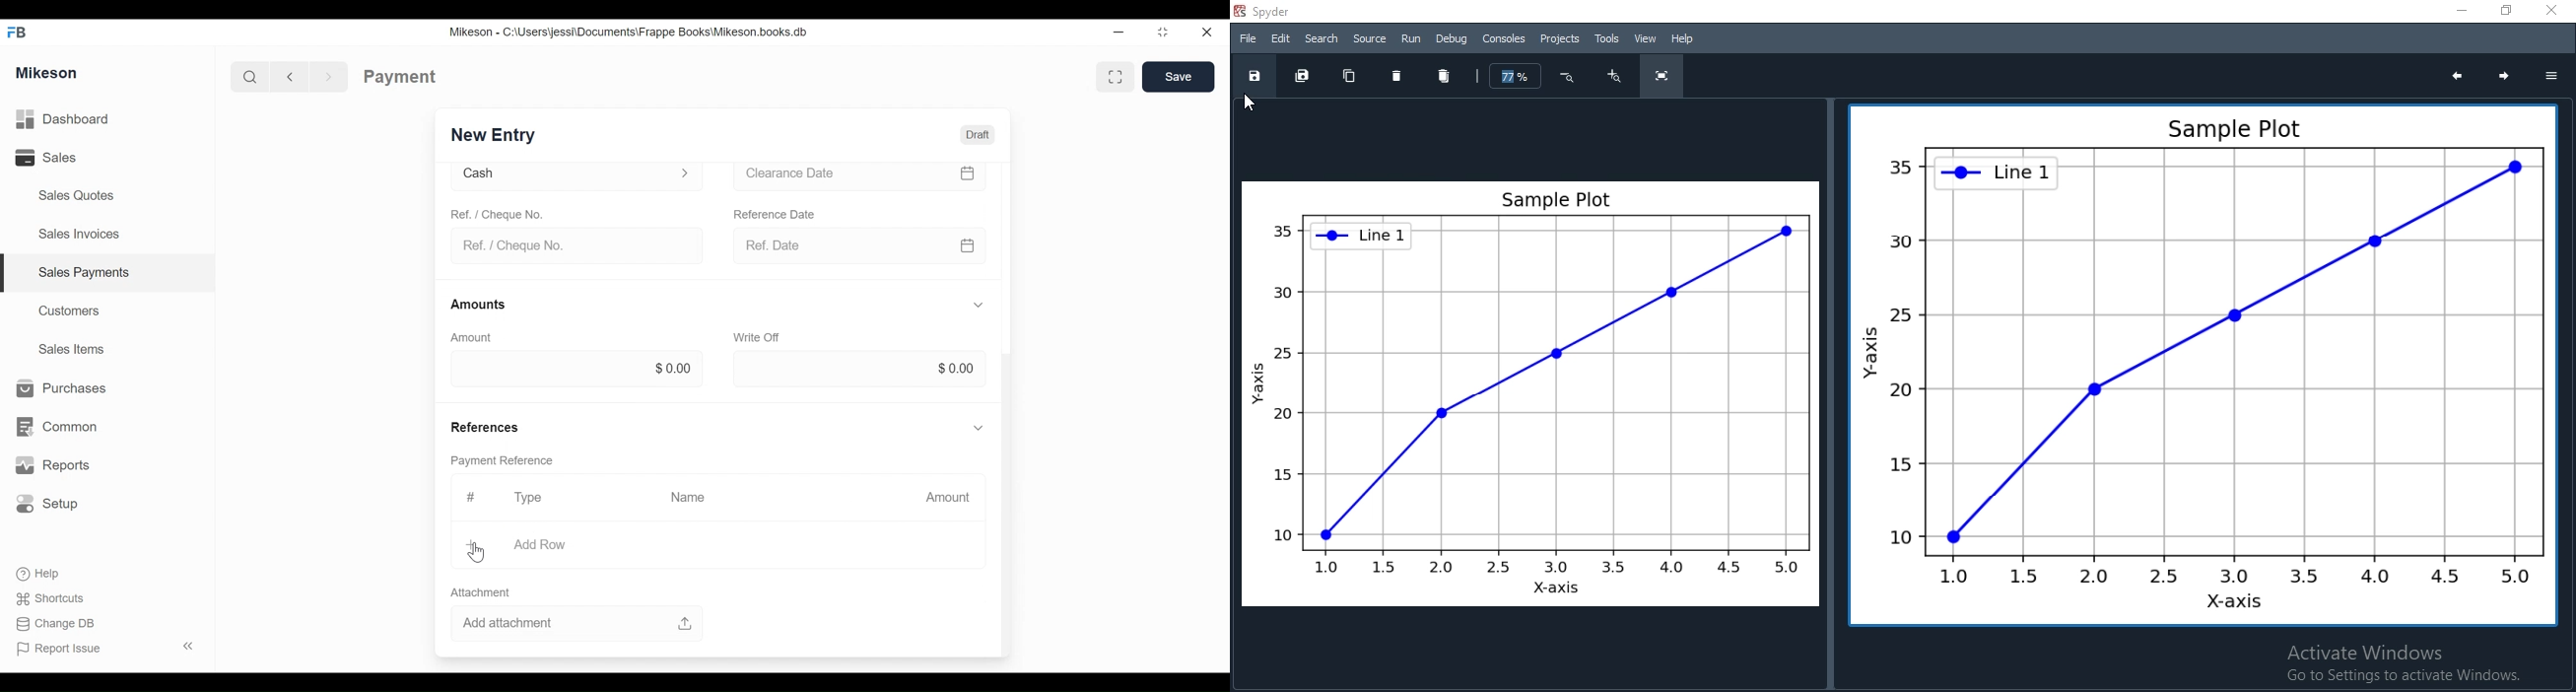 The image size is (2576, 700). What do you see at coordinates (51, 504) in the screenshot?
I see `Setup` at bounding box center [51, 504].